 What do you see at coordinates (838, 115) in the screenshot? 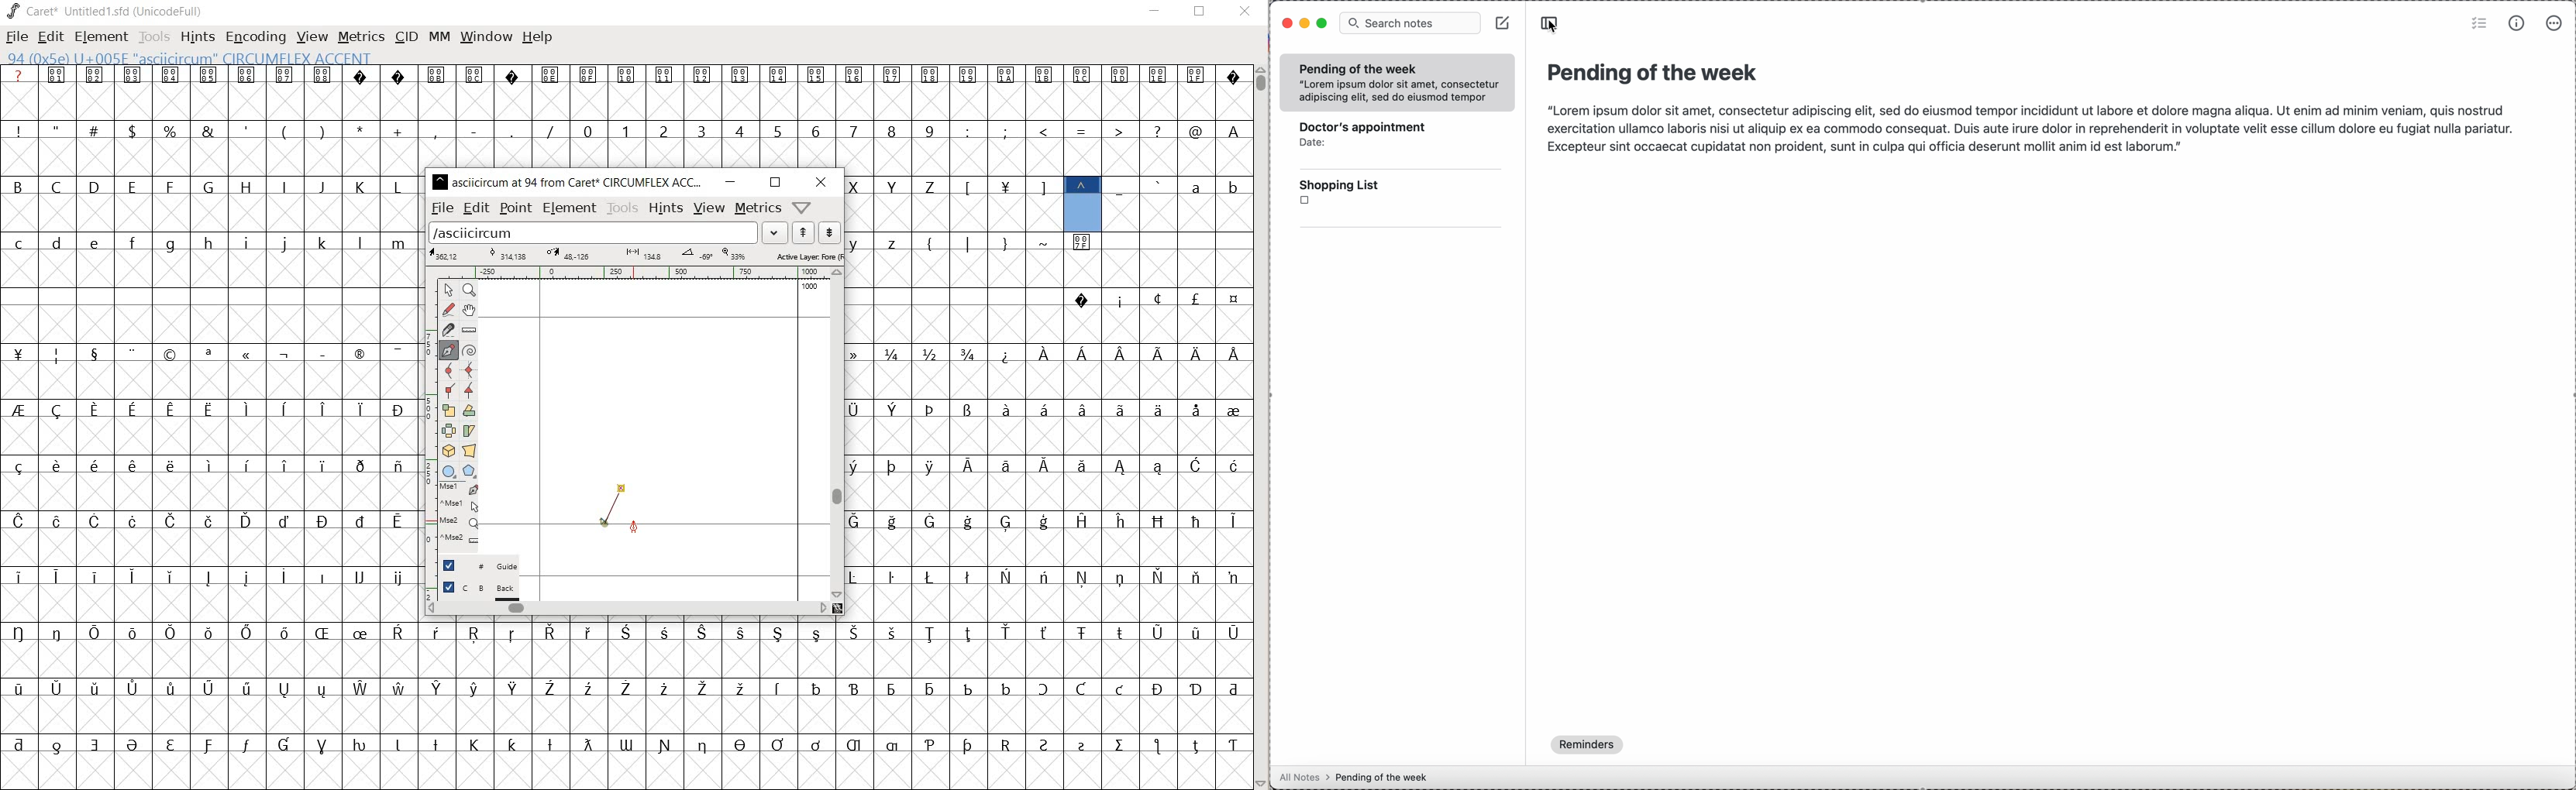
I see `glyph characters` at bounding box center [838, 115].